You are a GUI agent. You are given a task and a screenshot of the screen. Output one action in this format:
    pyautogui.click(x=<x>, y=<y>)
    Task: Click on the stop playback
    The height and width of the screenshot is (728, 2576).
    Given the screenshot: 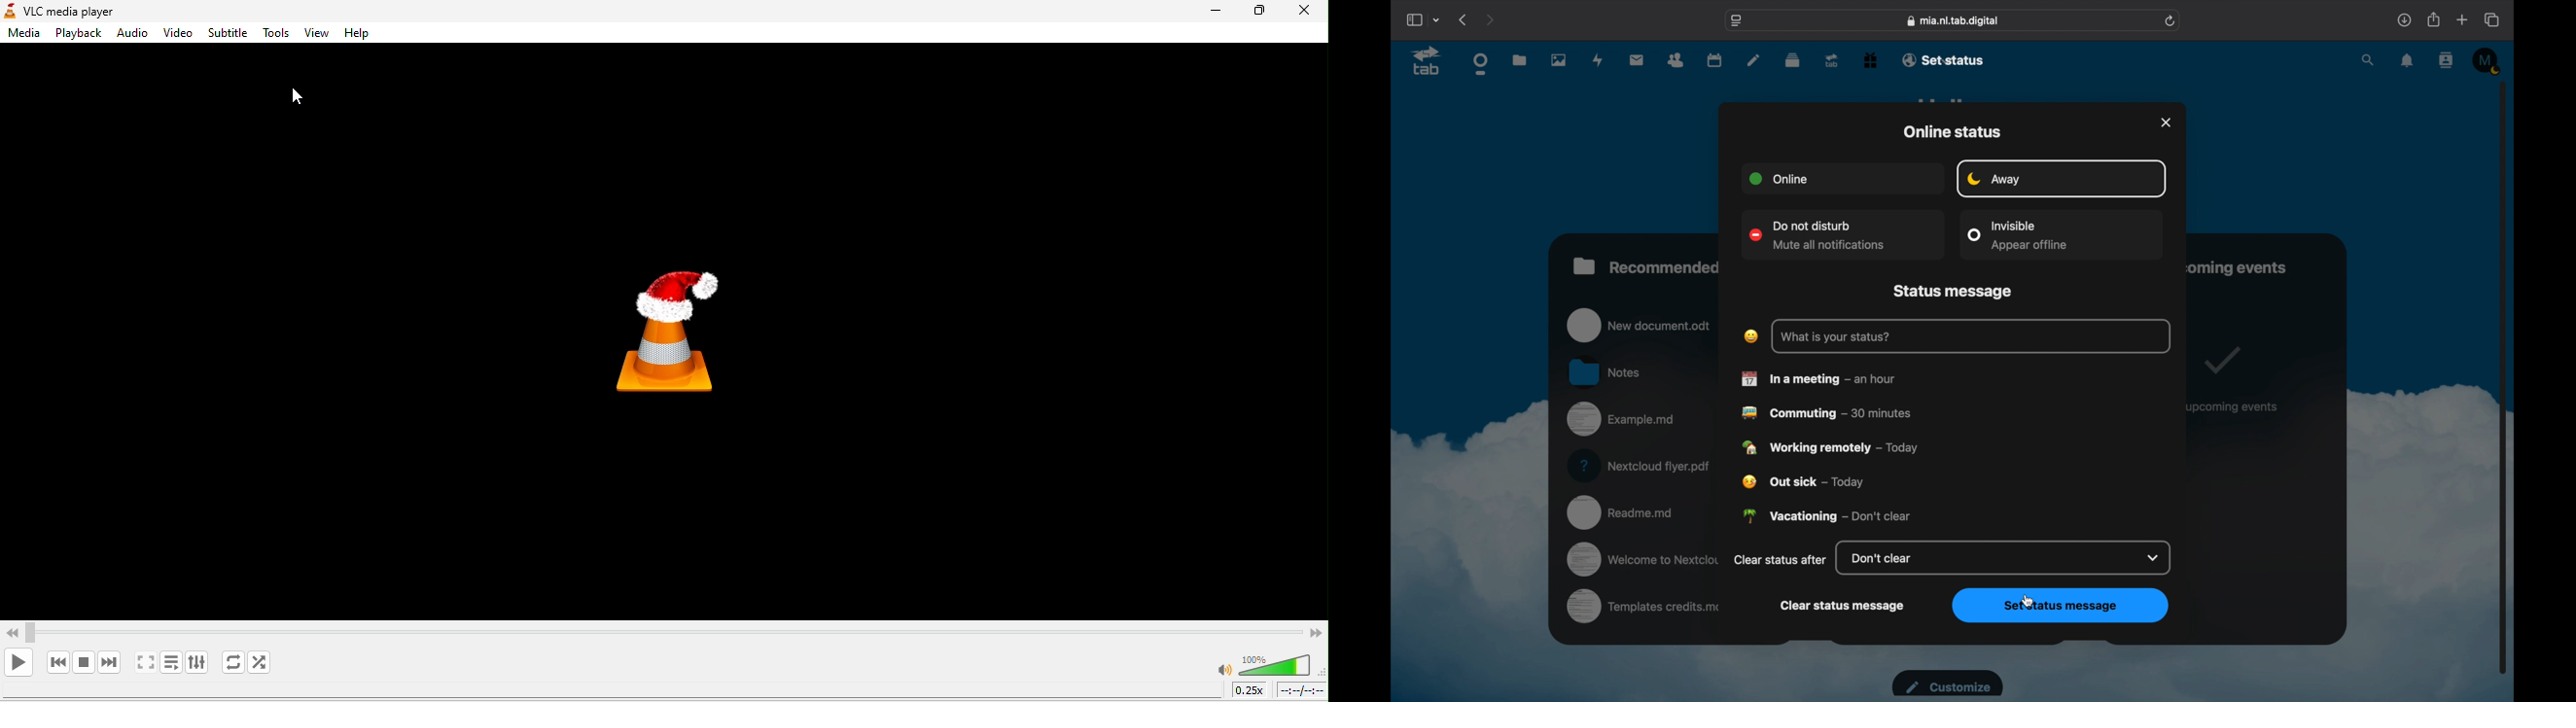 What is the action you would take?
    pyautogui.click(x=85, y=661)
    